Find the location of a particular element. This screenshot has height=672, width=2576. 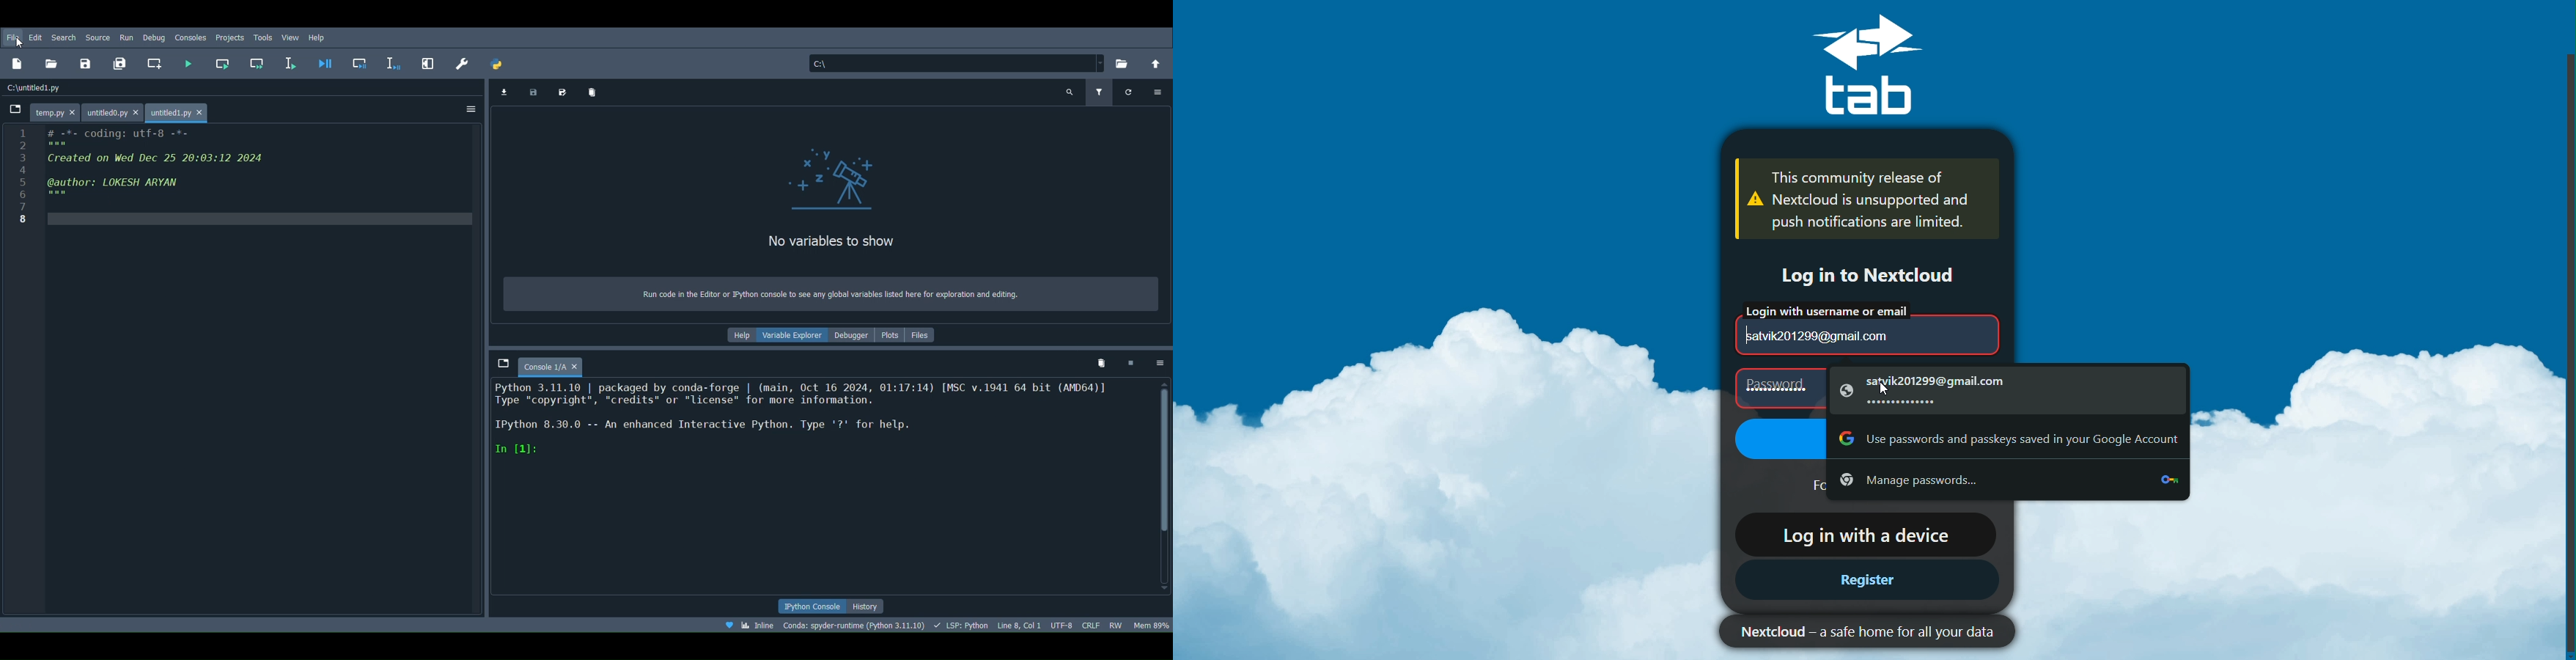

Scroll Bar is located at coordinates (2563, 351).